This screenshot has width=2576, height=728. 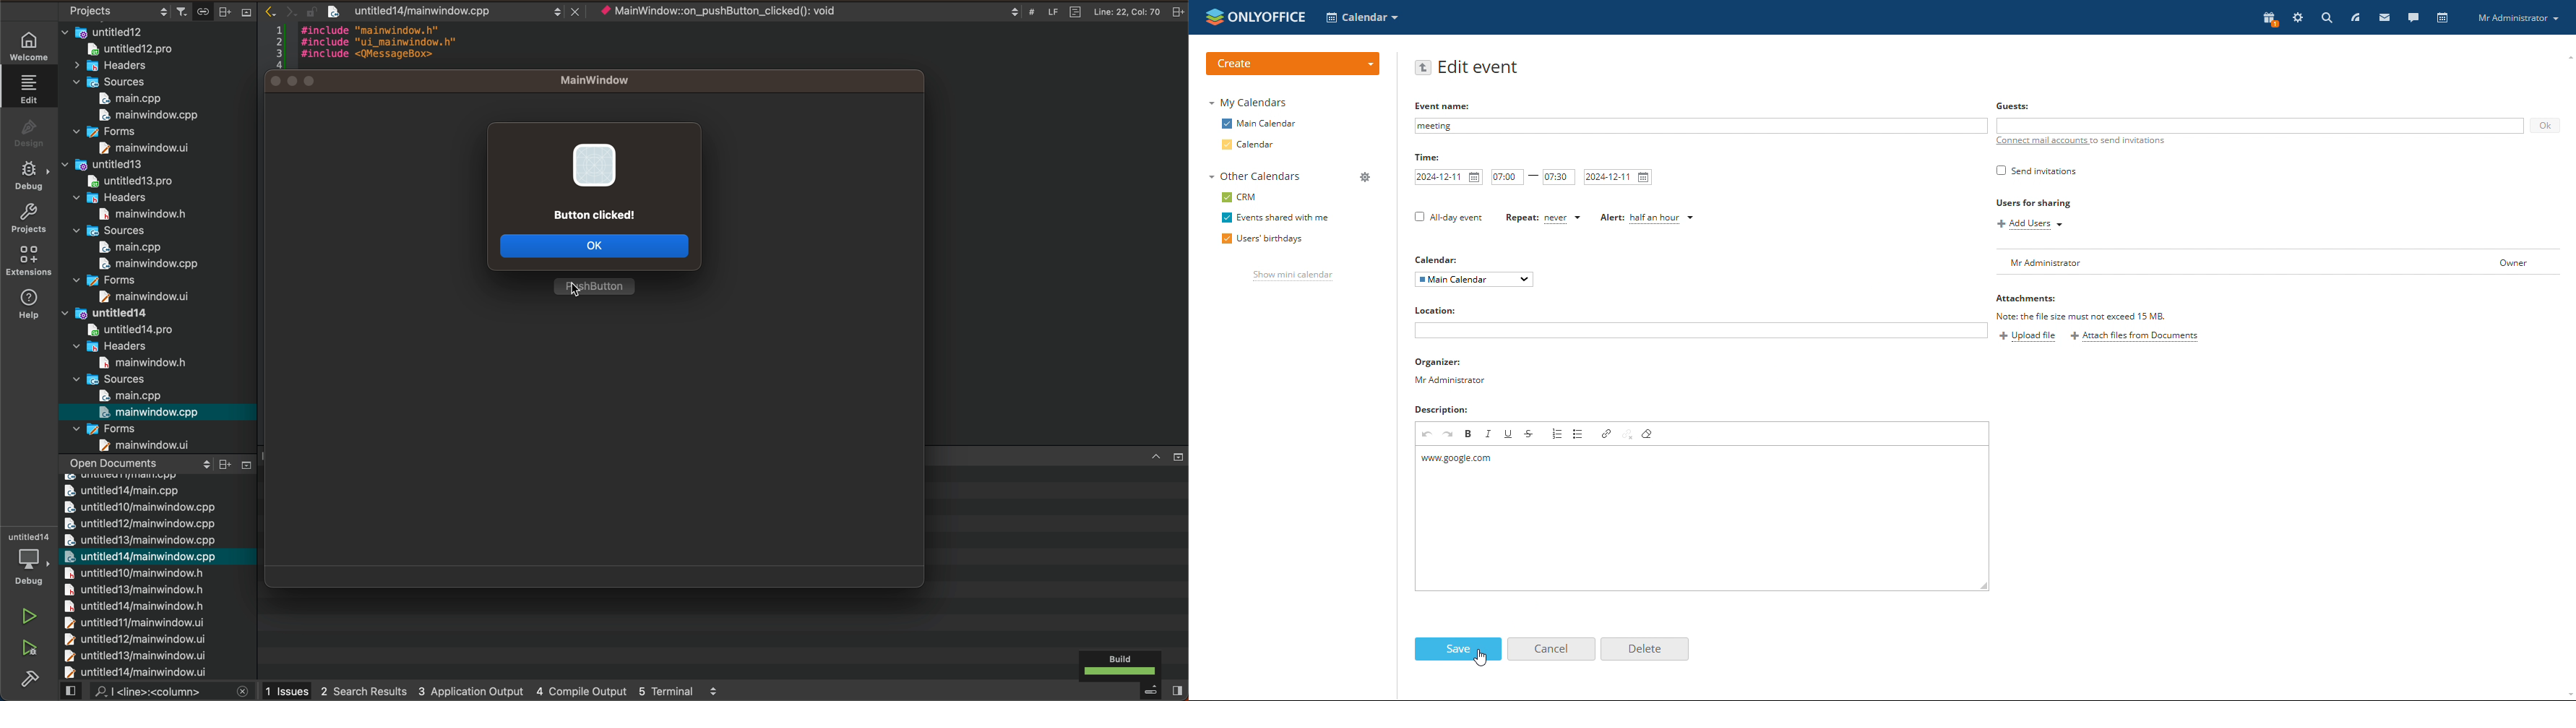 What do you see at coordinates (577, 287) in the screenshot?
I see `cursor` at bounding box center [577, 287].